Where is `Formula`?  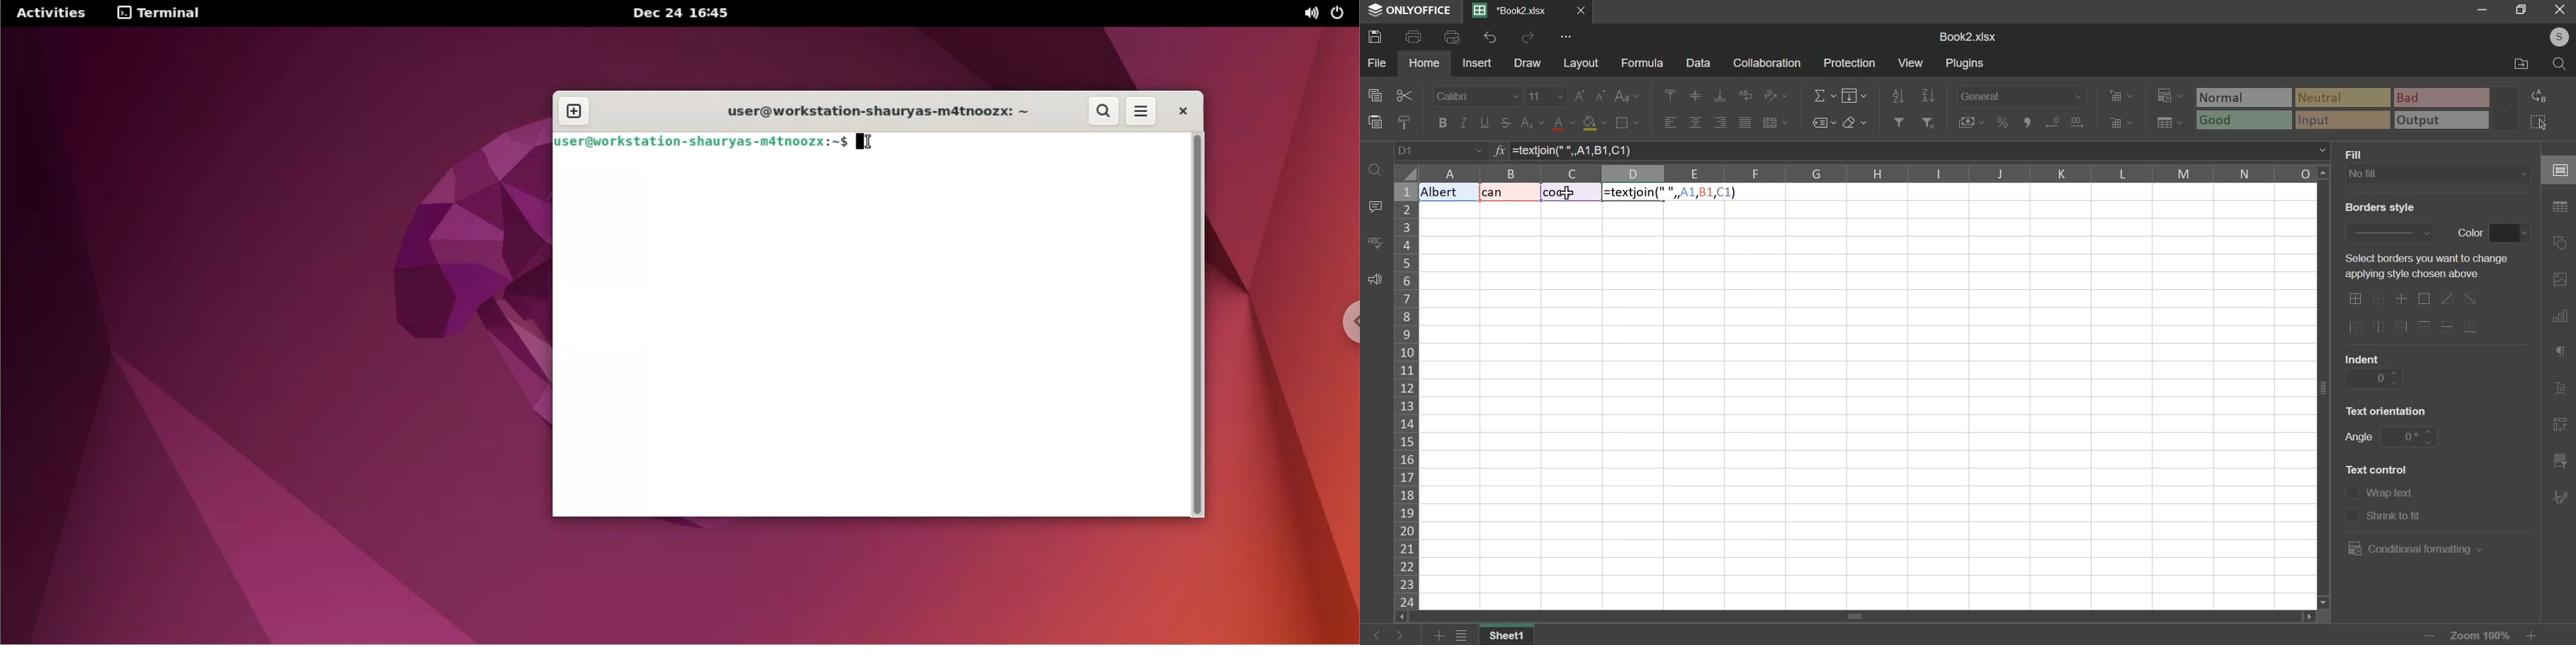 Formula is located at coordinates (1675, 194).